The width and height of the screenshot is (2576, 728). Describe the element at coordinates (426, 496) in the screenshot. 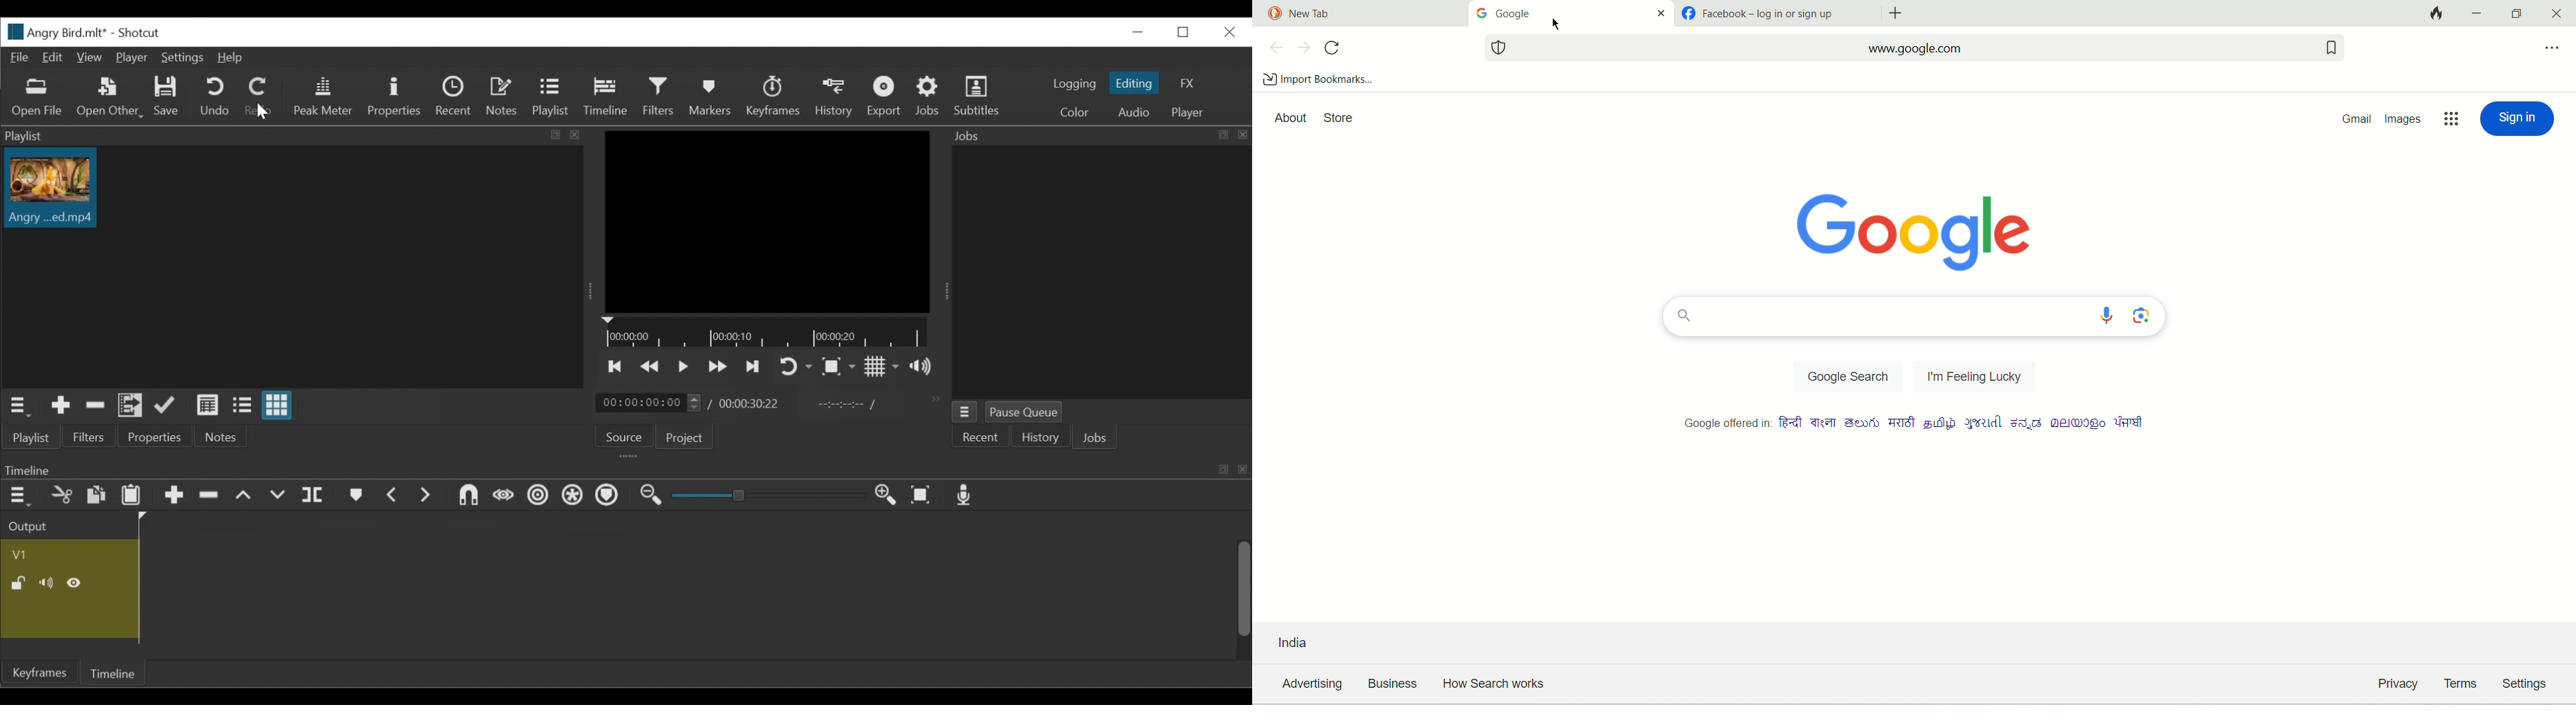

I see `Next marker` at that location.